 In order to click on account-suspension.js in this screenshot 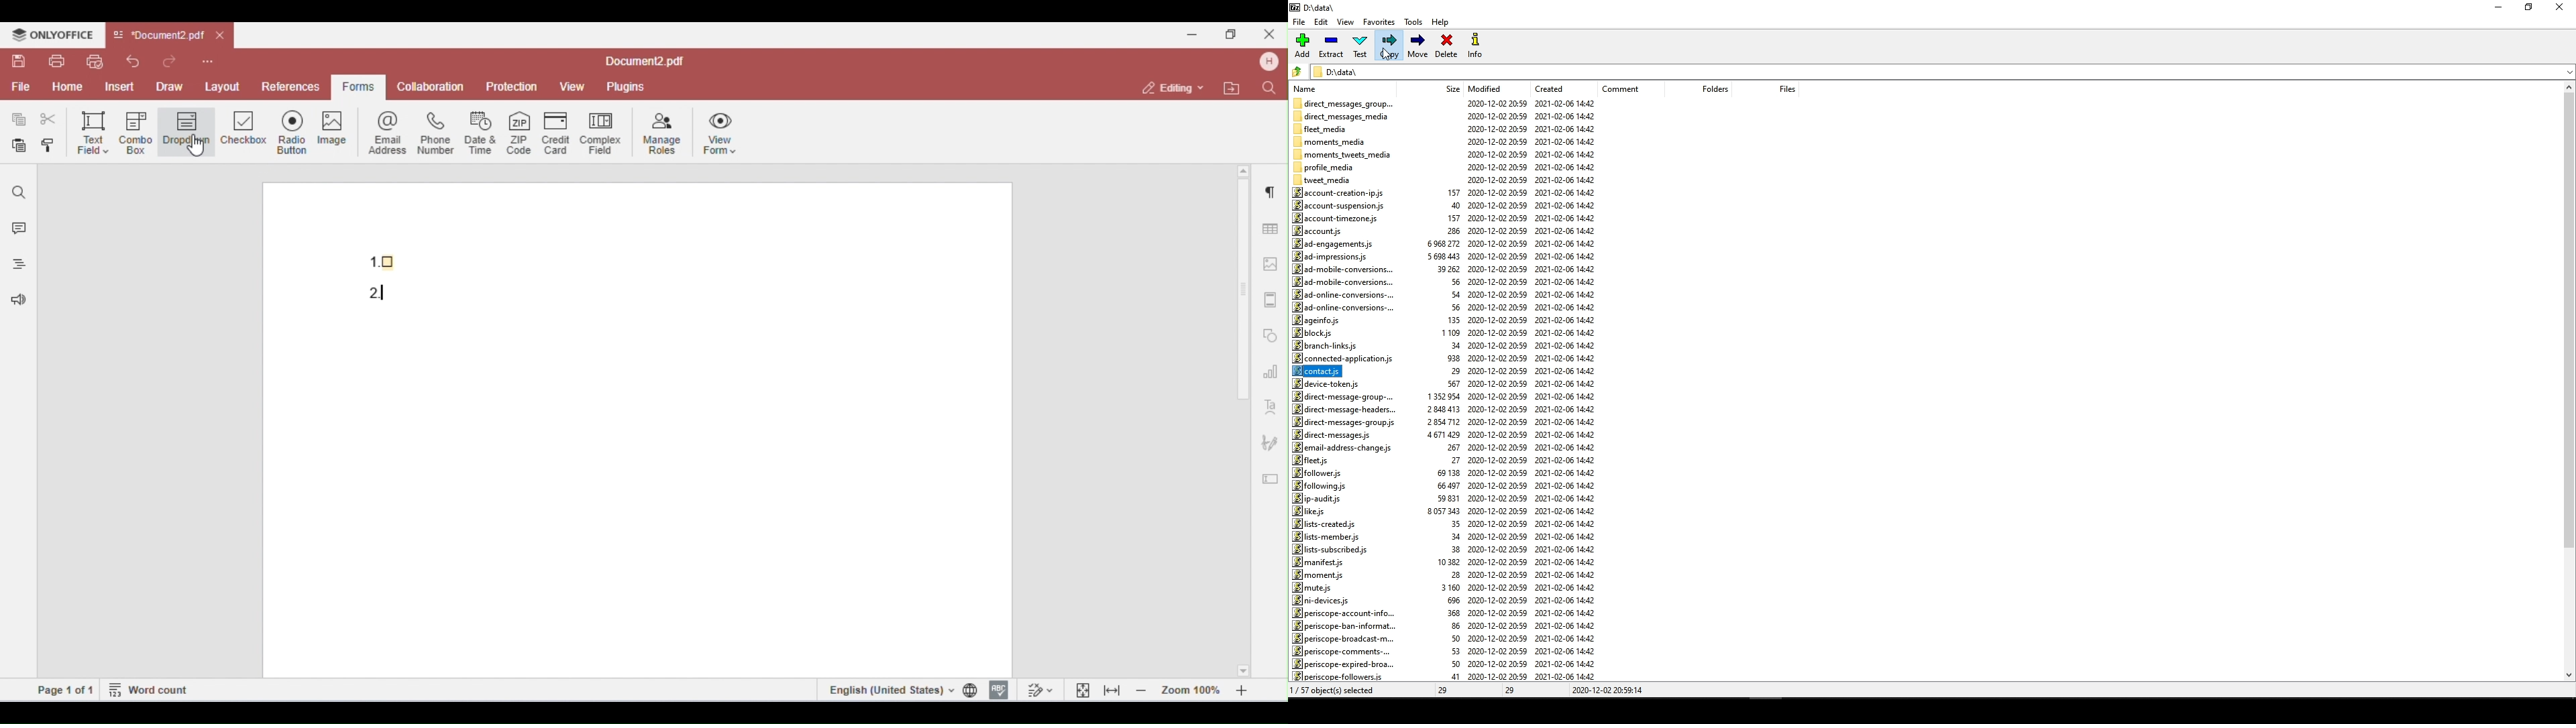, I will do `click(1340, 204)`.